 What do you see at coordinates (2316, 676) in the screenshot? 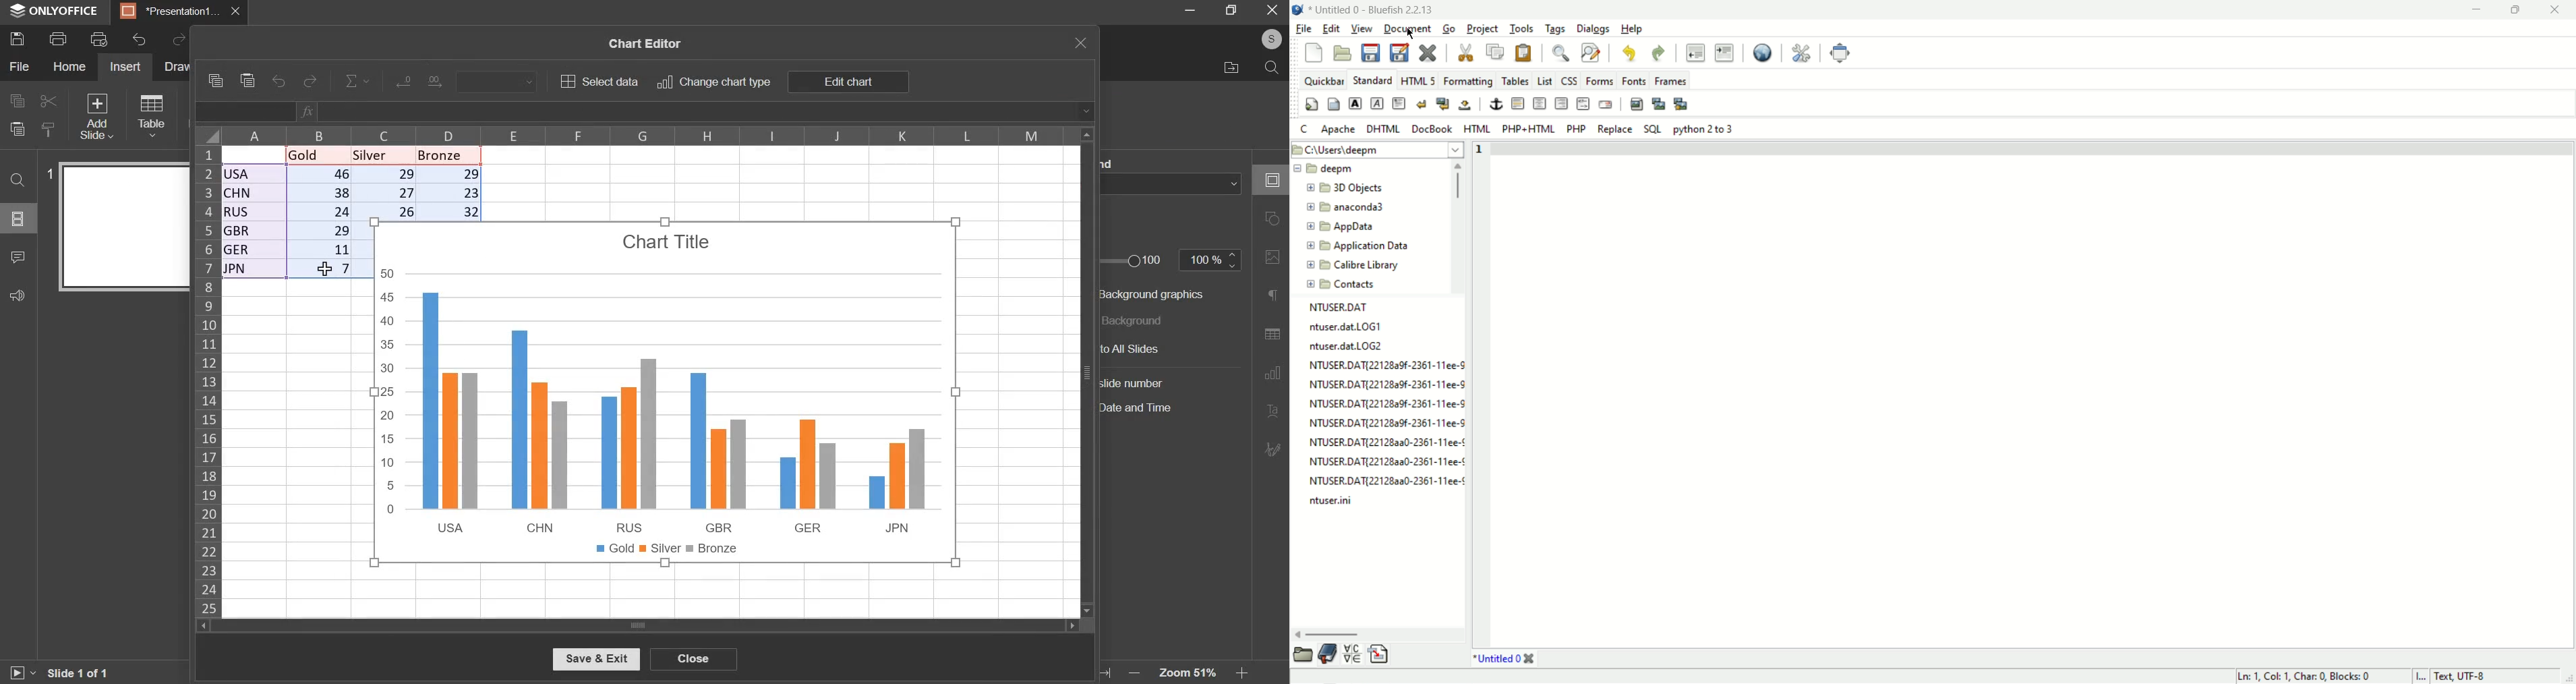
I see `Ln 1, Col 1, Char 0, Blocks:0` at bounding box center [2316, 676].